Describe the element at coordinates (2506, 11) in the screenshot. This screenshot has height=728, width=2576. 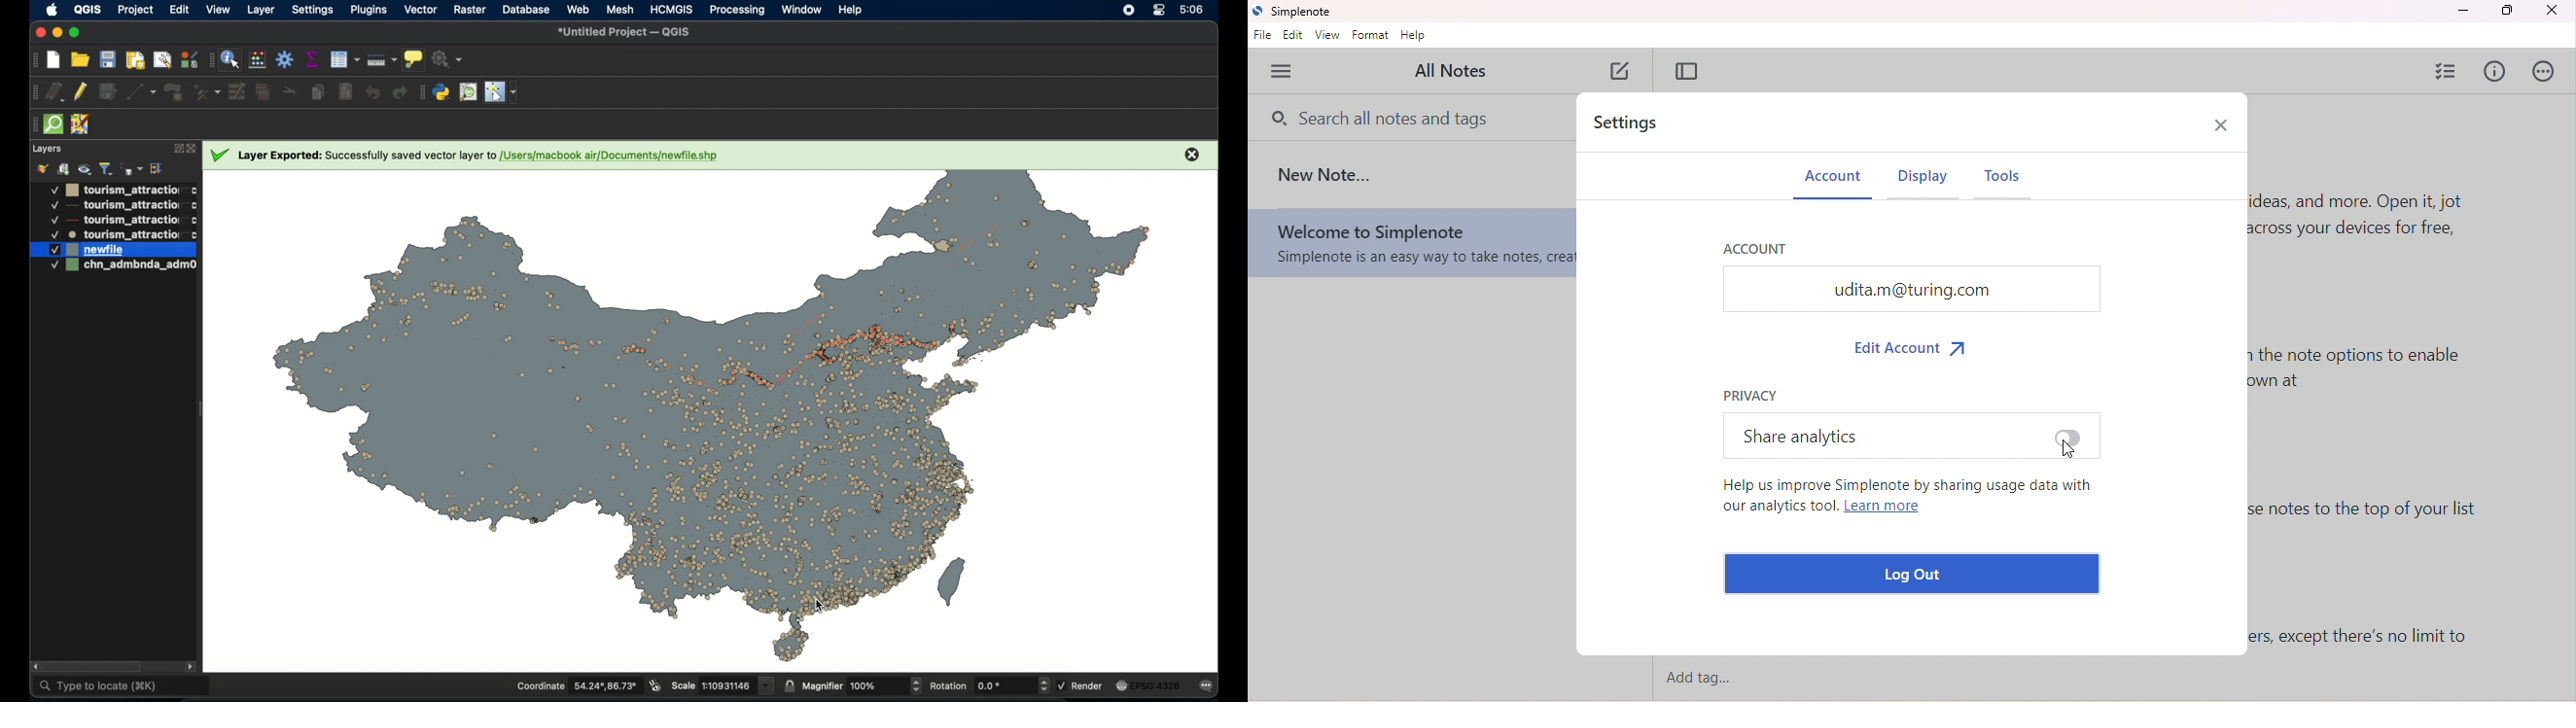
I see `maximize` at that location.